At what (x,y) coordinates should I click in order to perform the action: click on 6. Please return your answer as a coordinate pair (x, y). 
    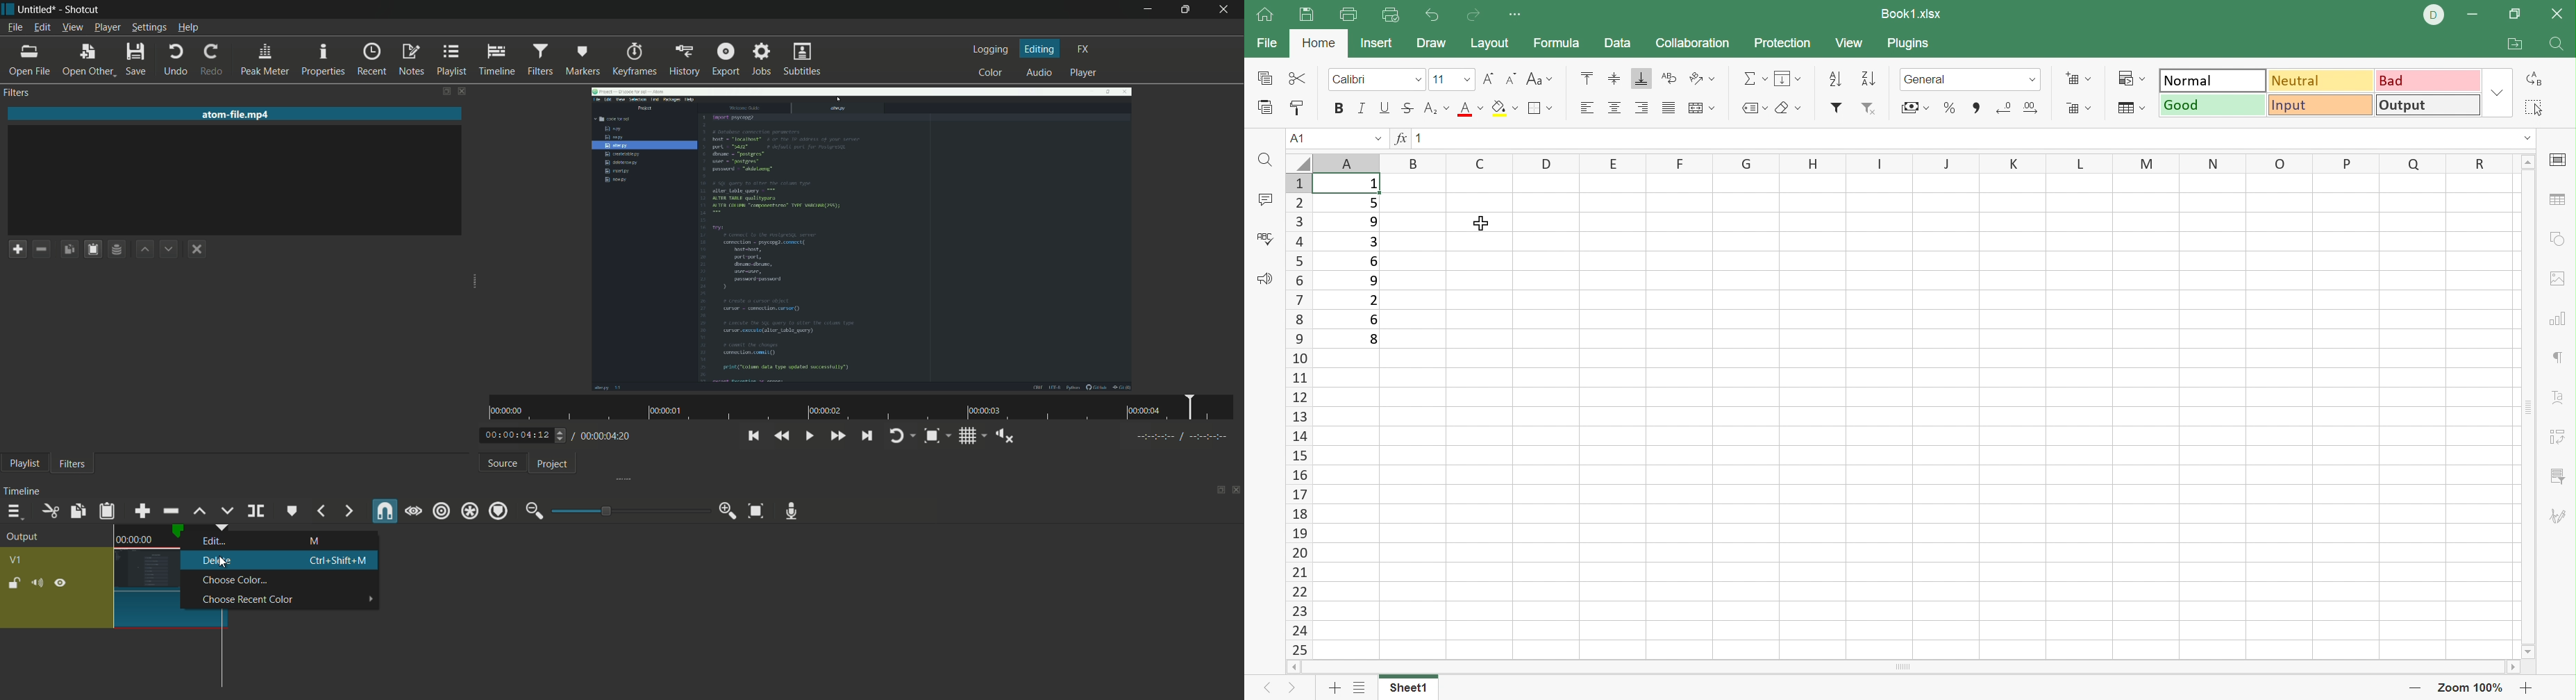
    Looking at the image, I should click on (1378, 321).